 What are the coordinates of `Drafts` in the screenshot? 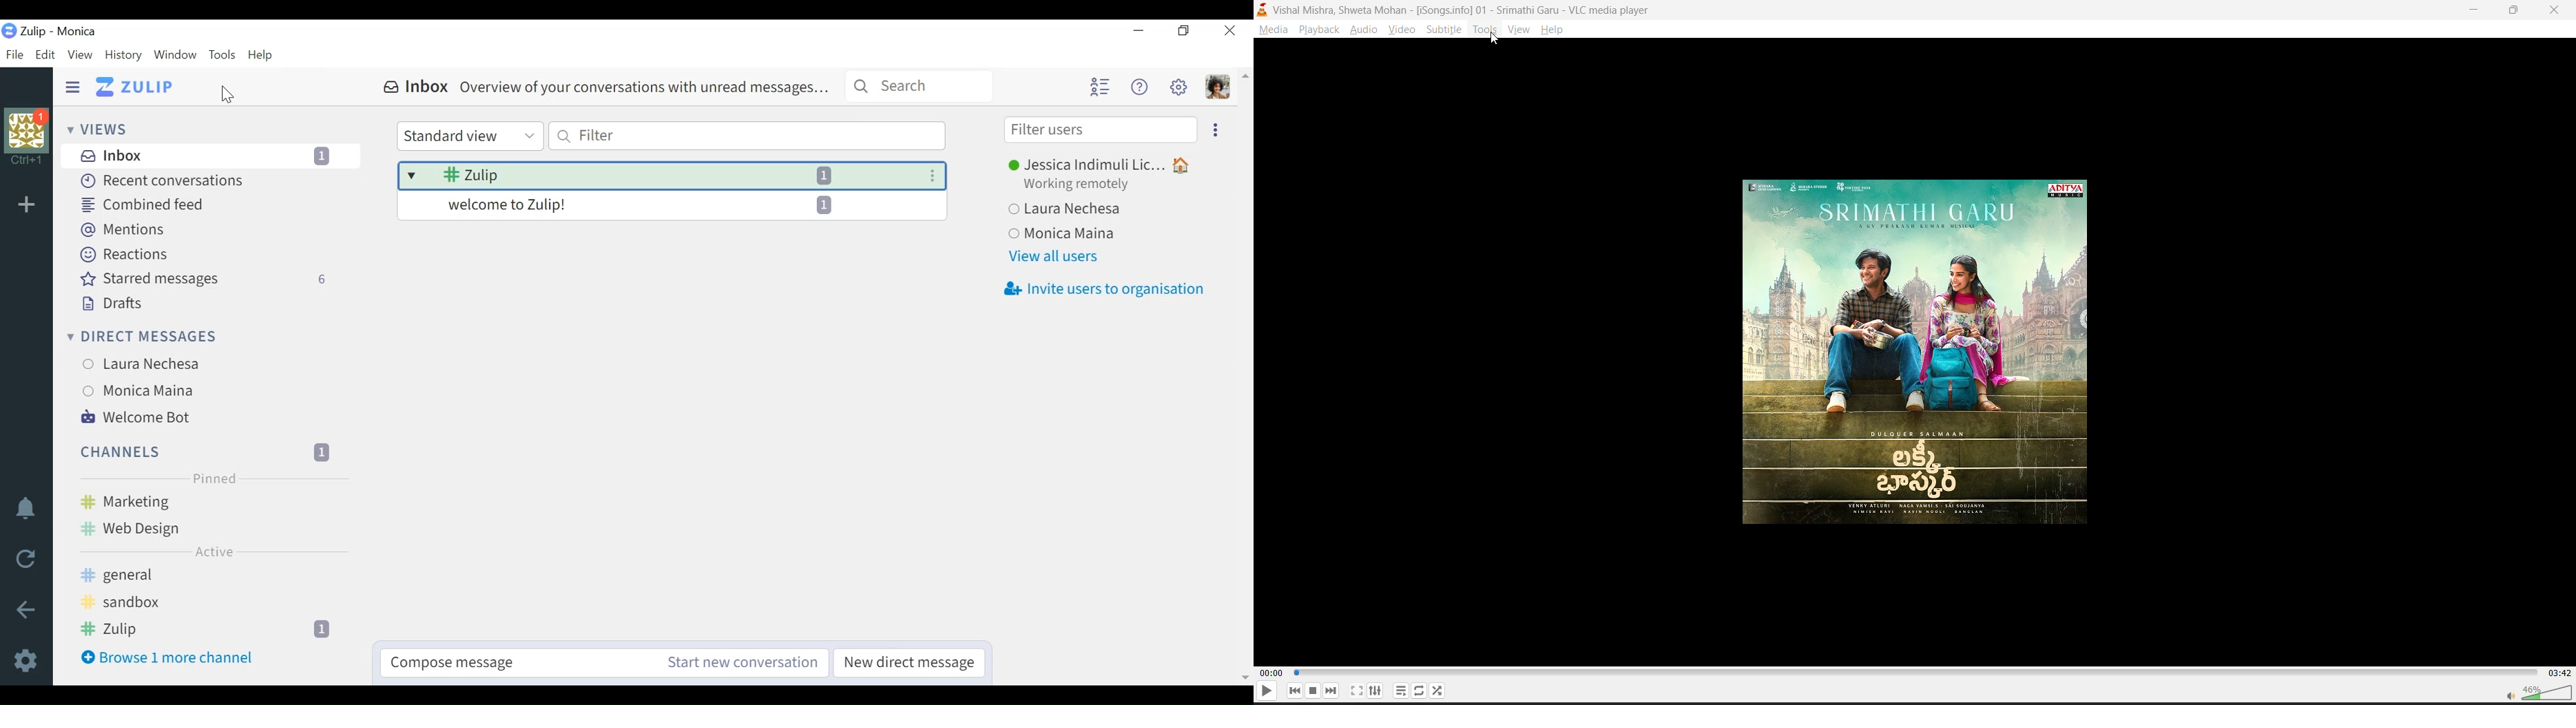 It's located at (108, 304).